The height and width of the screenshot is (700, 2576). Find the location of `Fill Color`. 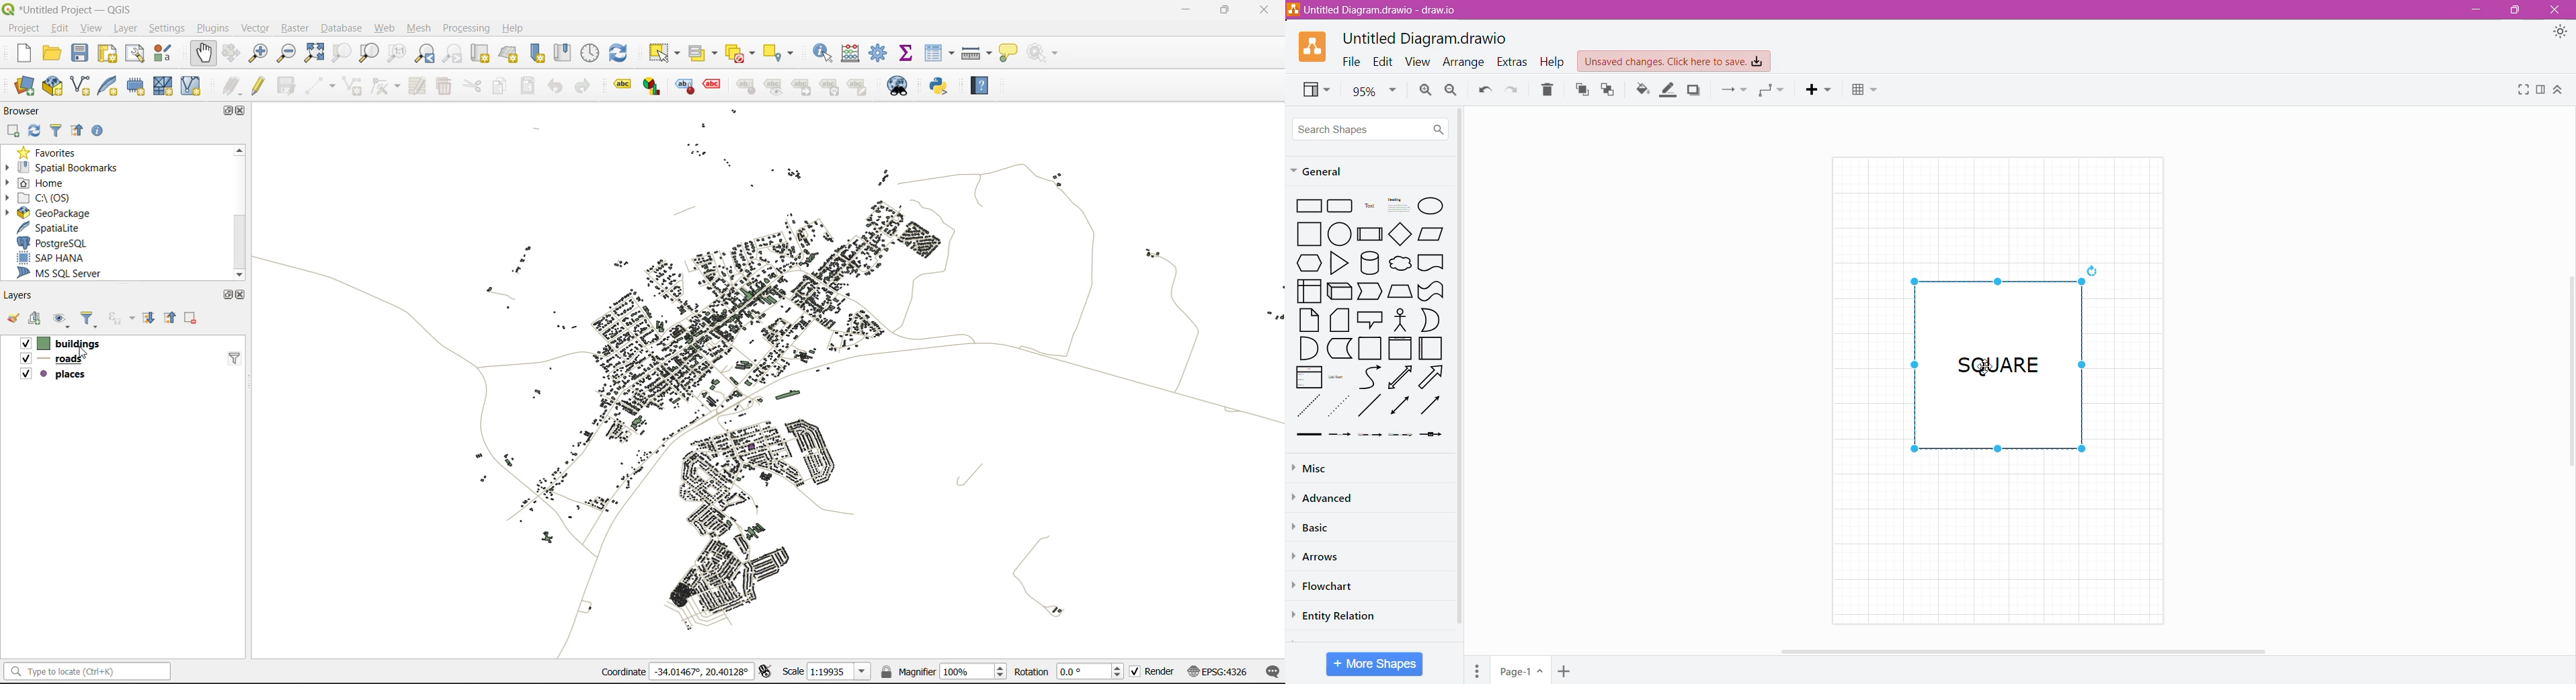

Fill Color is located at coordinates (1640, 90).